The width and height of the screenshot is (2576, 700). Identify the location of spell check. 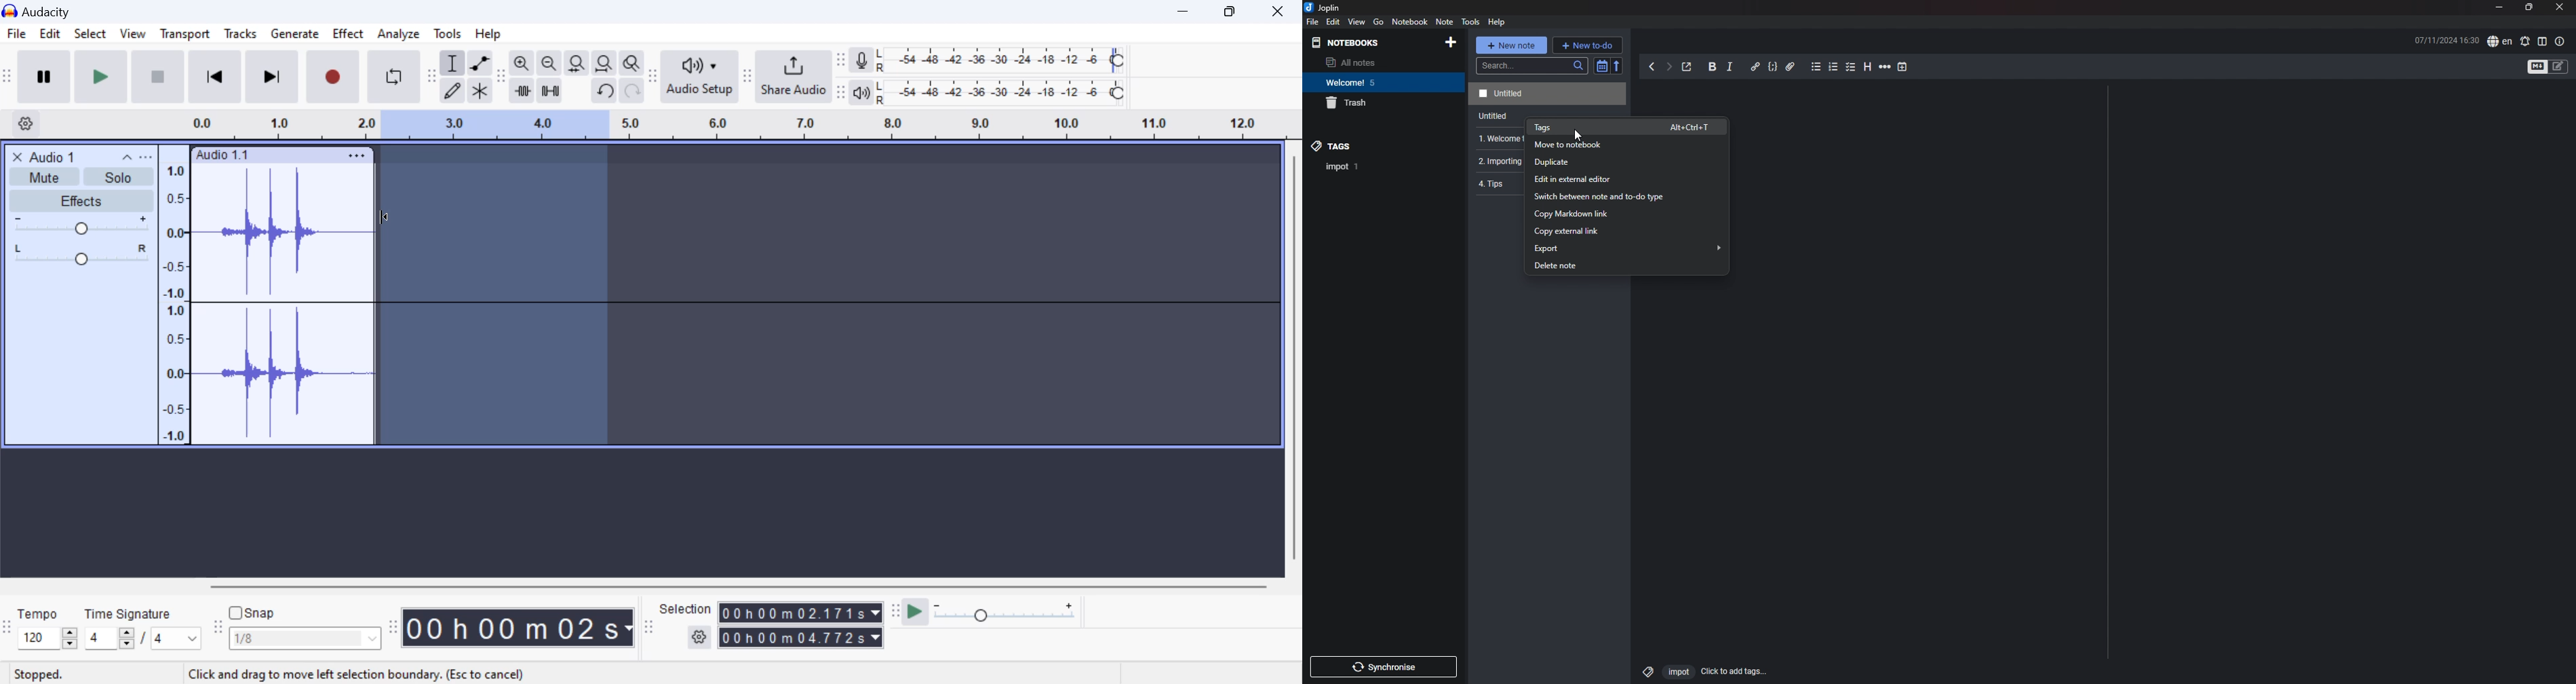
(2500, 42).